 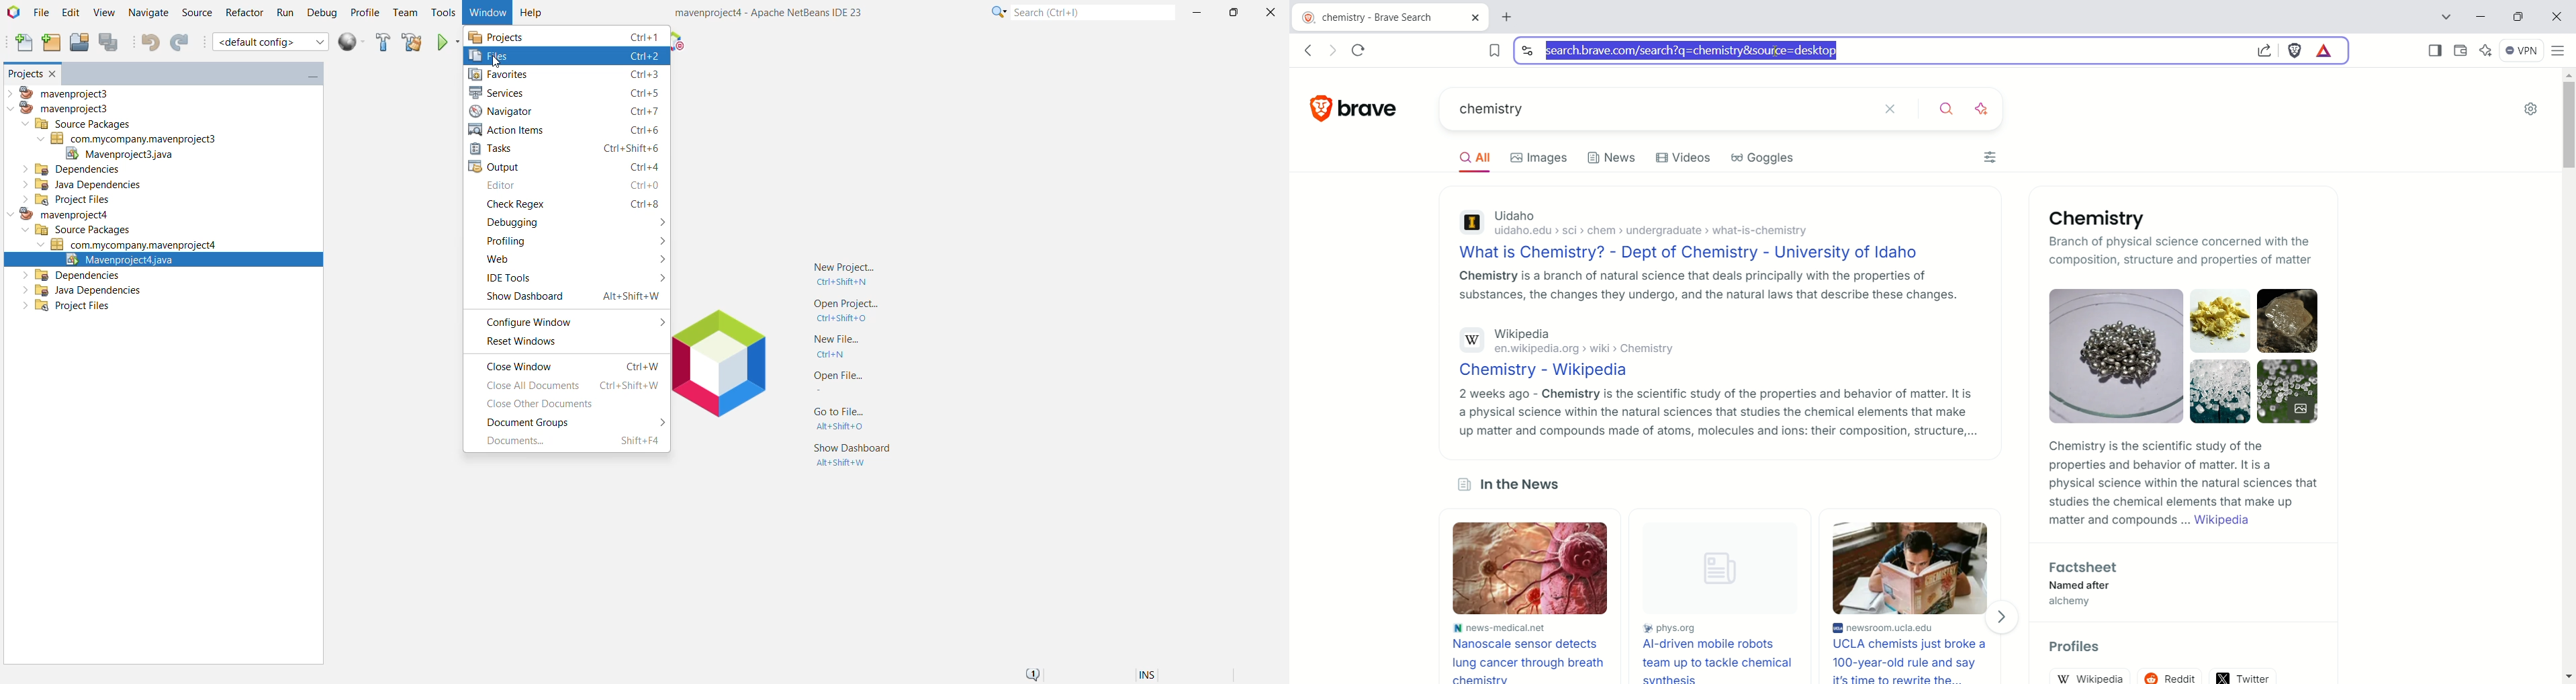 I want to click on images, so click(x=1539, y=160).